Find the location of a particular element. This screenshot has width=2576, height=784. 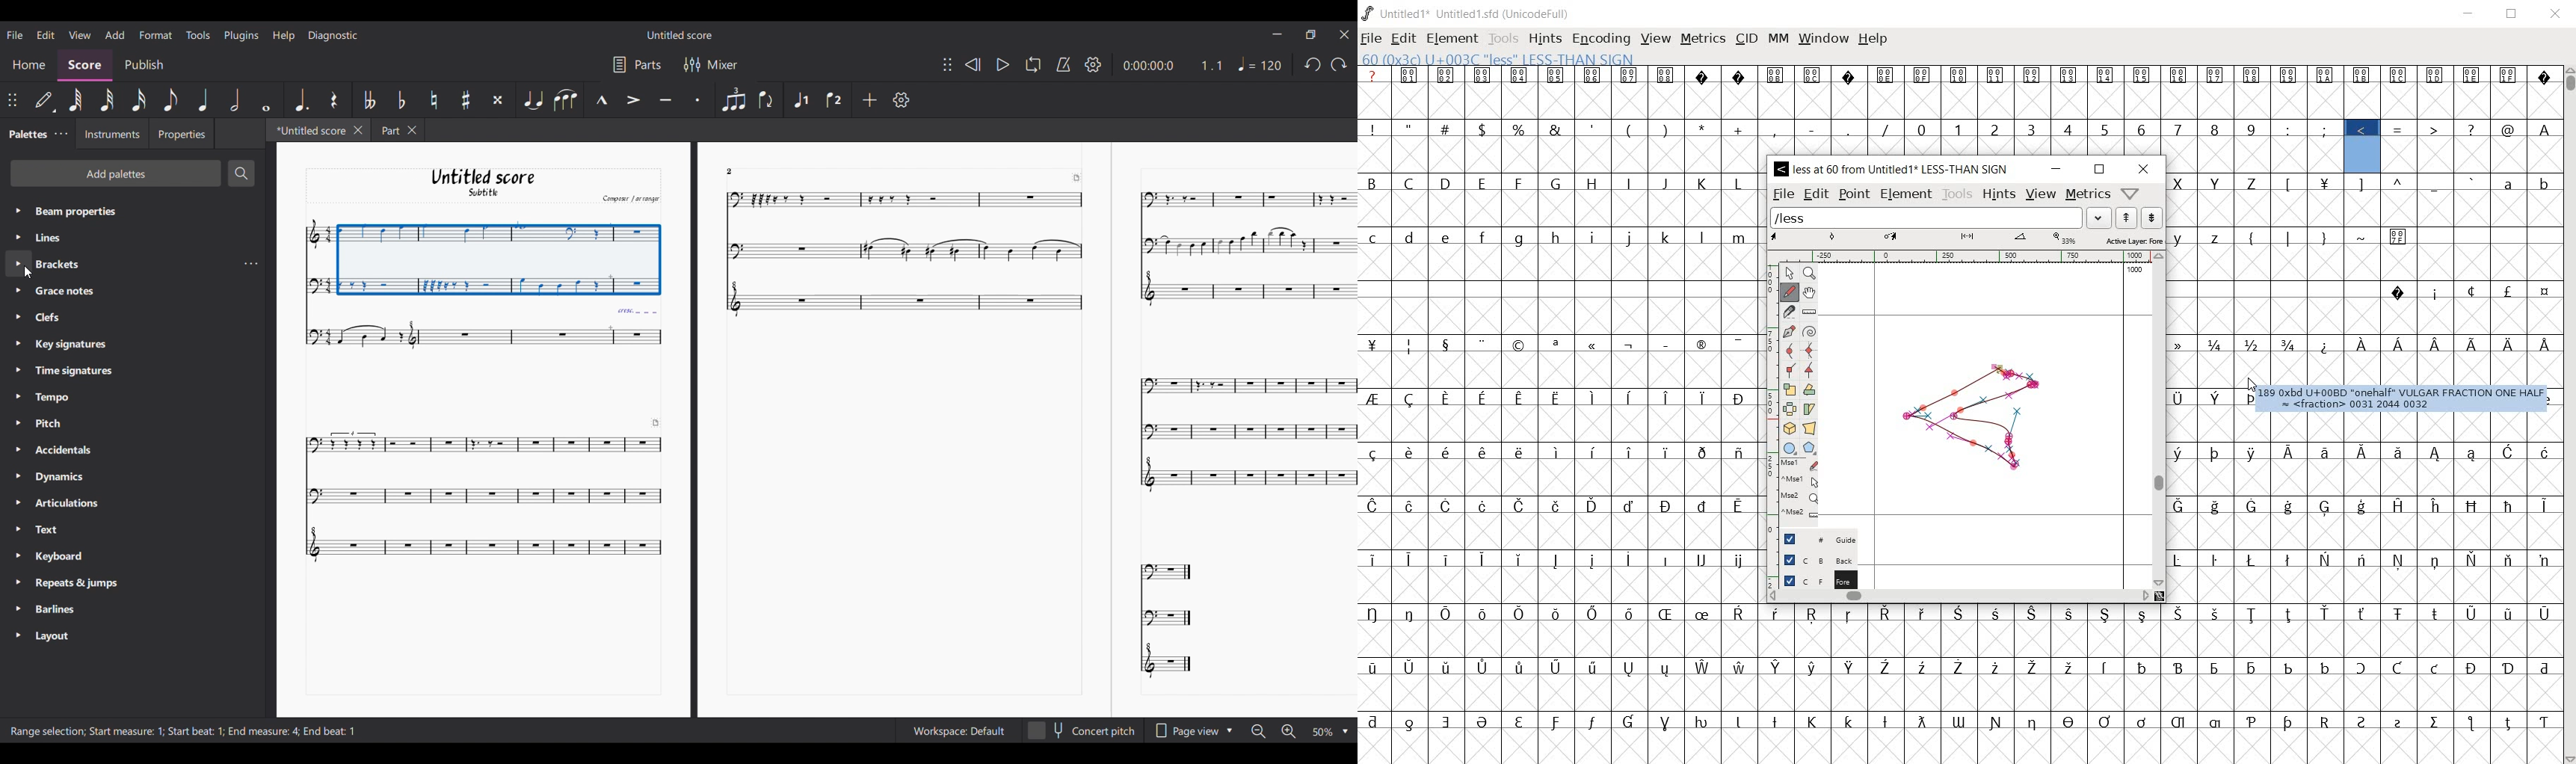

Accent is located at coordinates (633, 100).